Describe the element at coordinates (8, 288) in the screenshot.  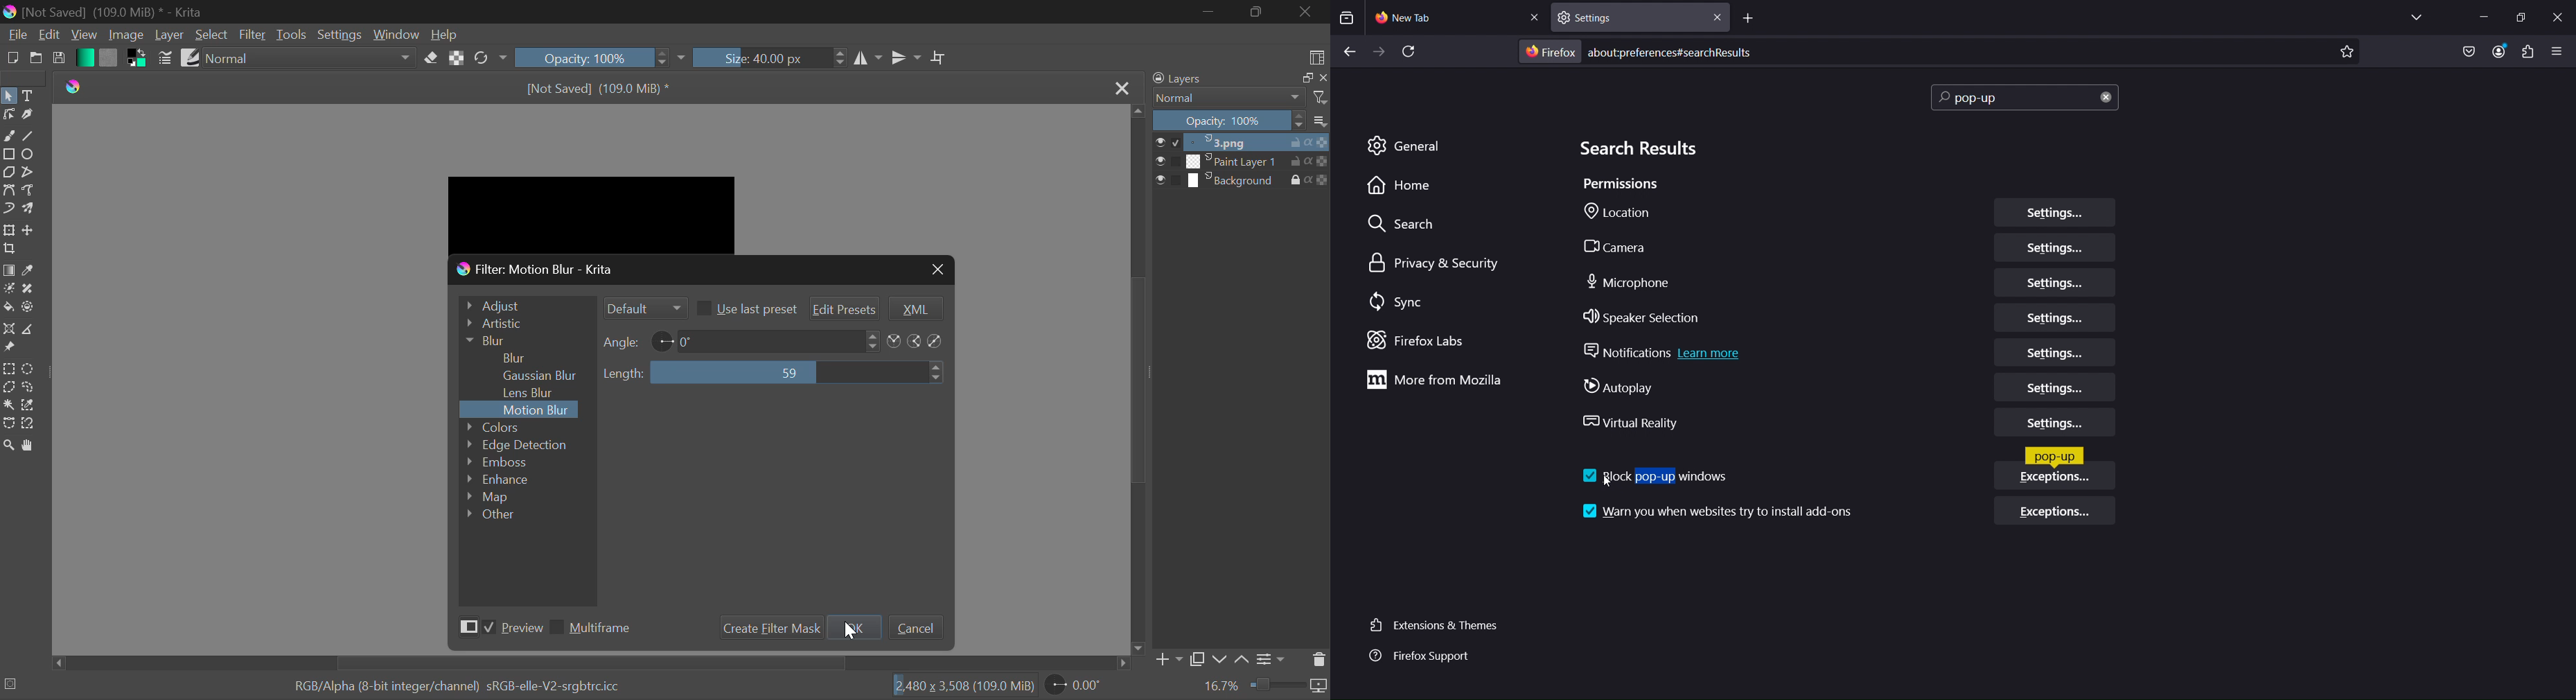
I see `Colorize Mask Tool` at that location.